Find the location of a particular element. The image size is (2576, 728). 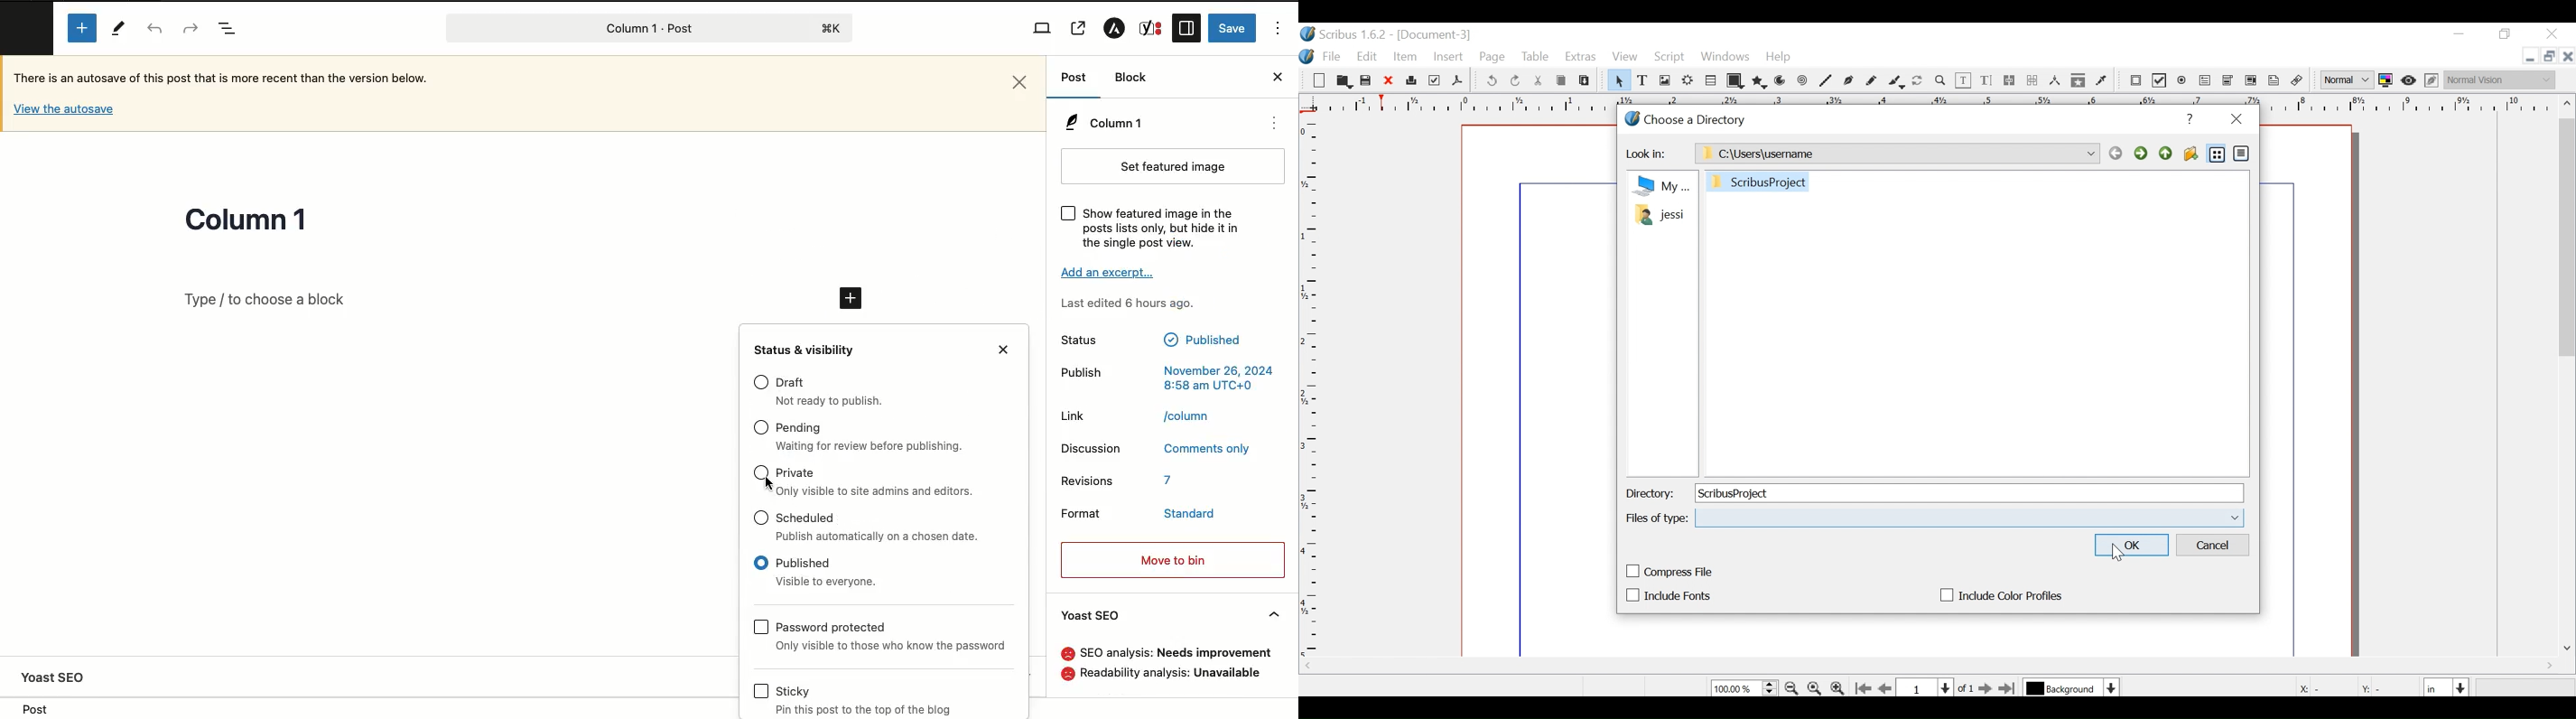

Sidebar is located at coordinates (1186, 29).